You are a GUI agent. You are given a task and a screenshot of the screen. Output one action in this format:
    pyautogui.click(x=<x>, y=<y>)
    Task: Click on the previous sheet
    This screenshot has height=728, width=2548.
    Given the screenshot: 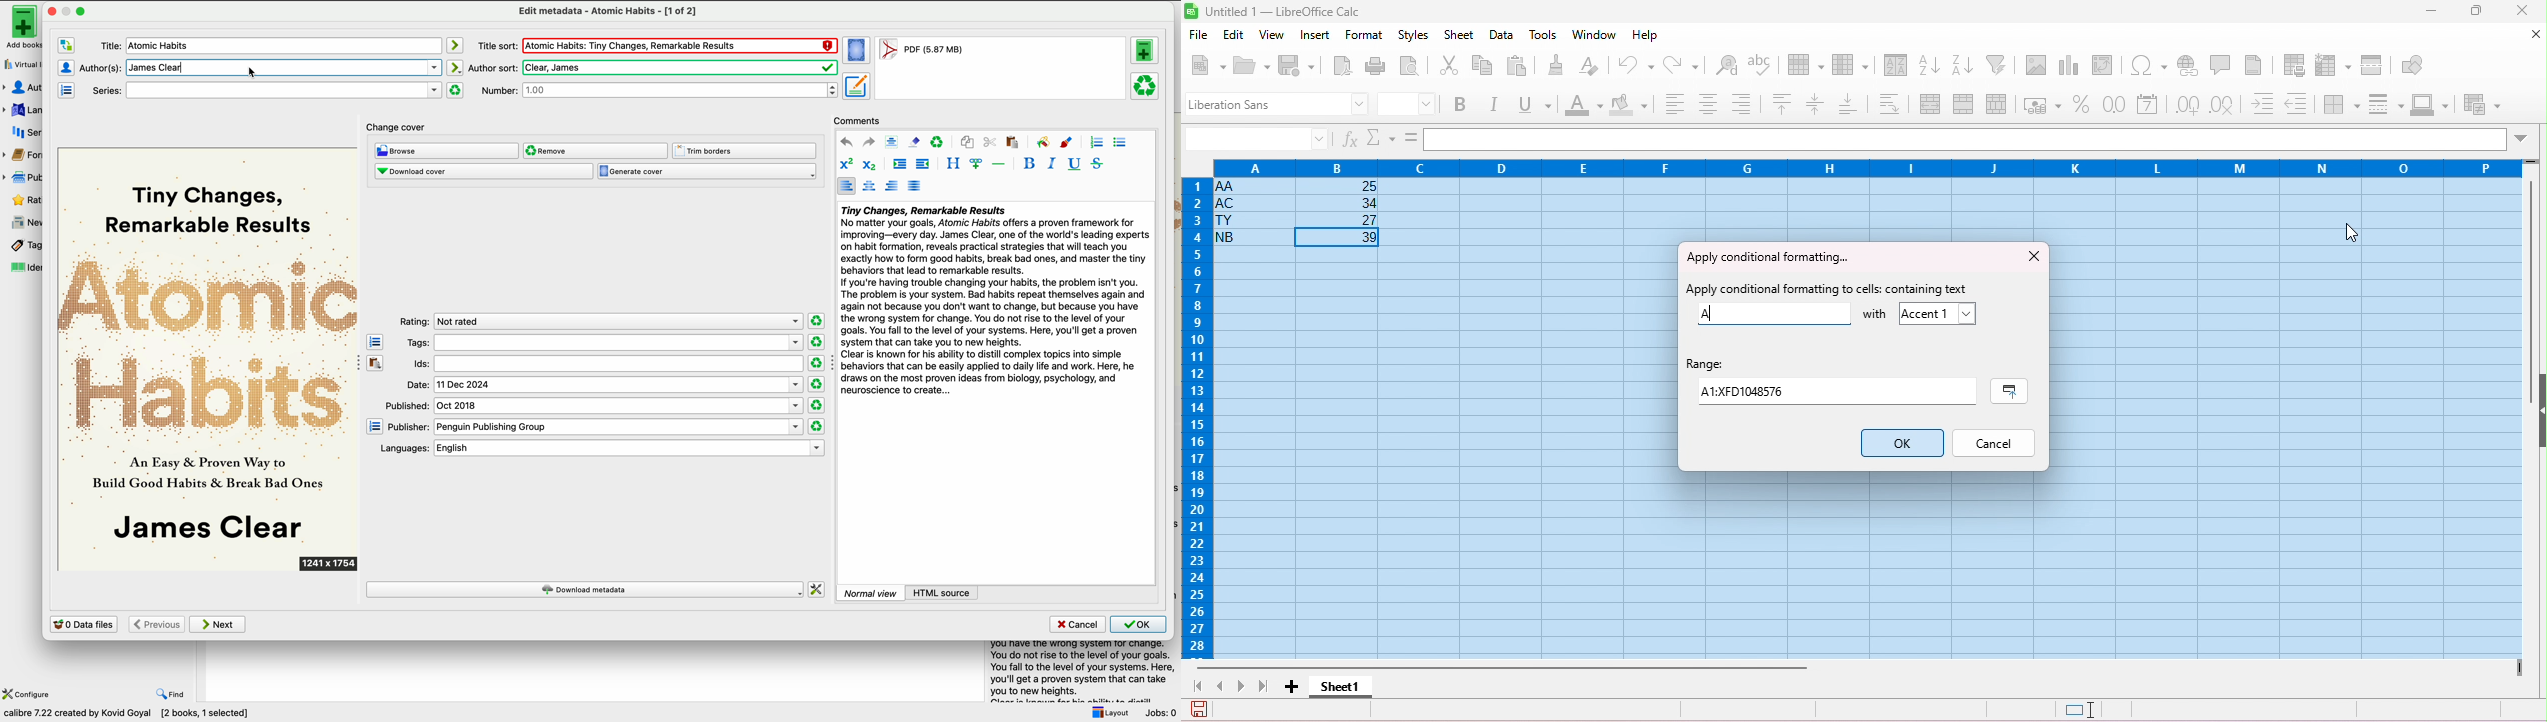 What is the action you would take?
    pyautogui.click(x=1222, y=686)
    